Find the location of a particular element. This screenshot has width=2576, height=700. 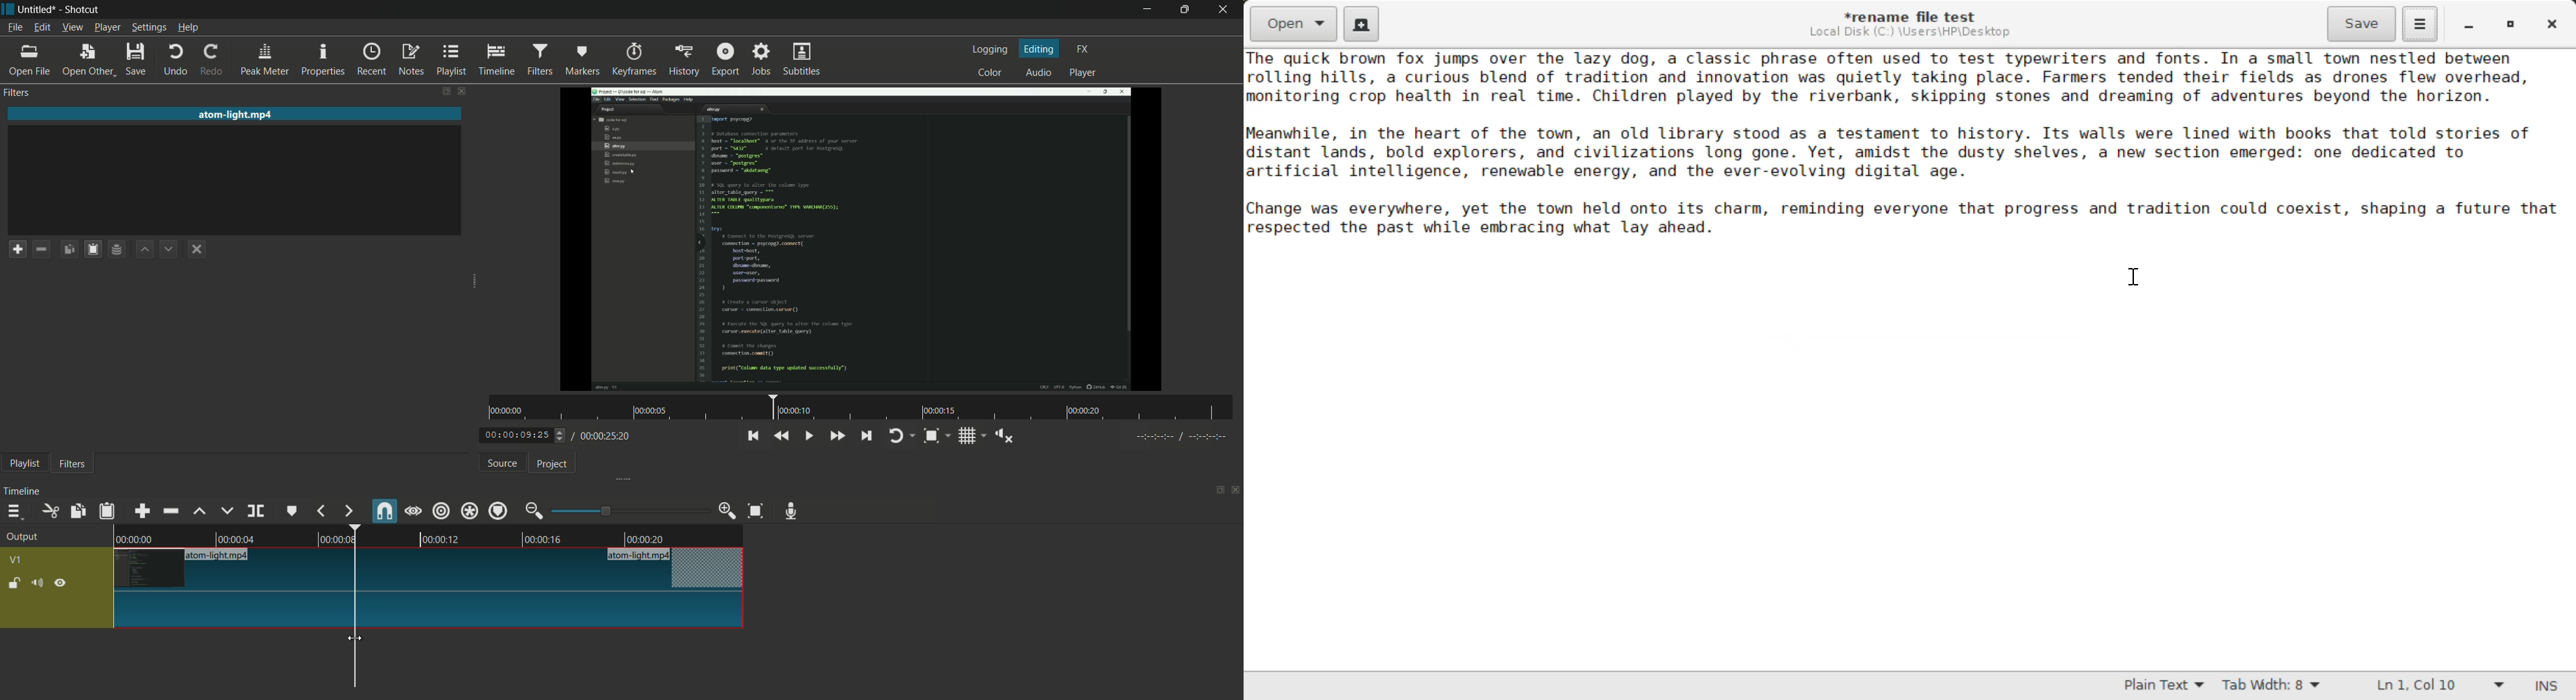

recent is located at coordinates (374, 60).